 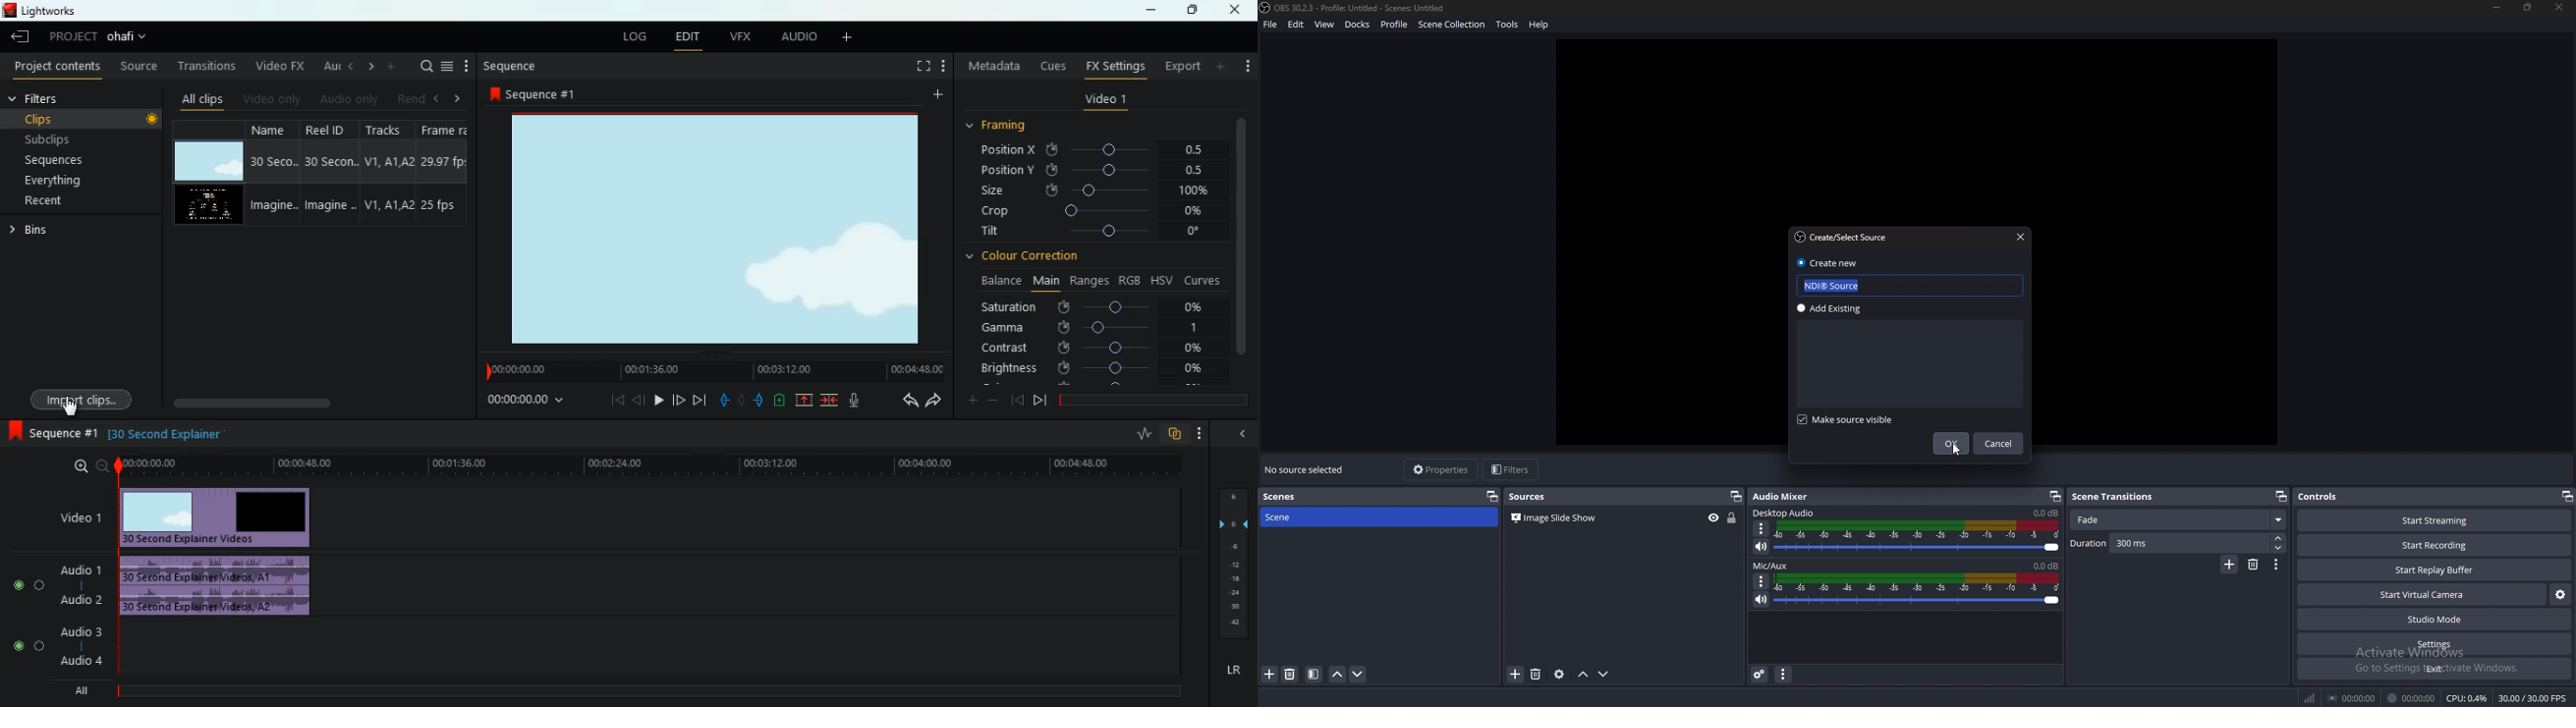 I want to click on fx settings, so click(x=1113, y=66).